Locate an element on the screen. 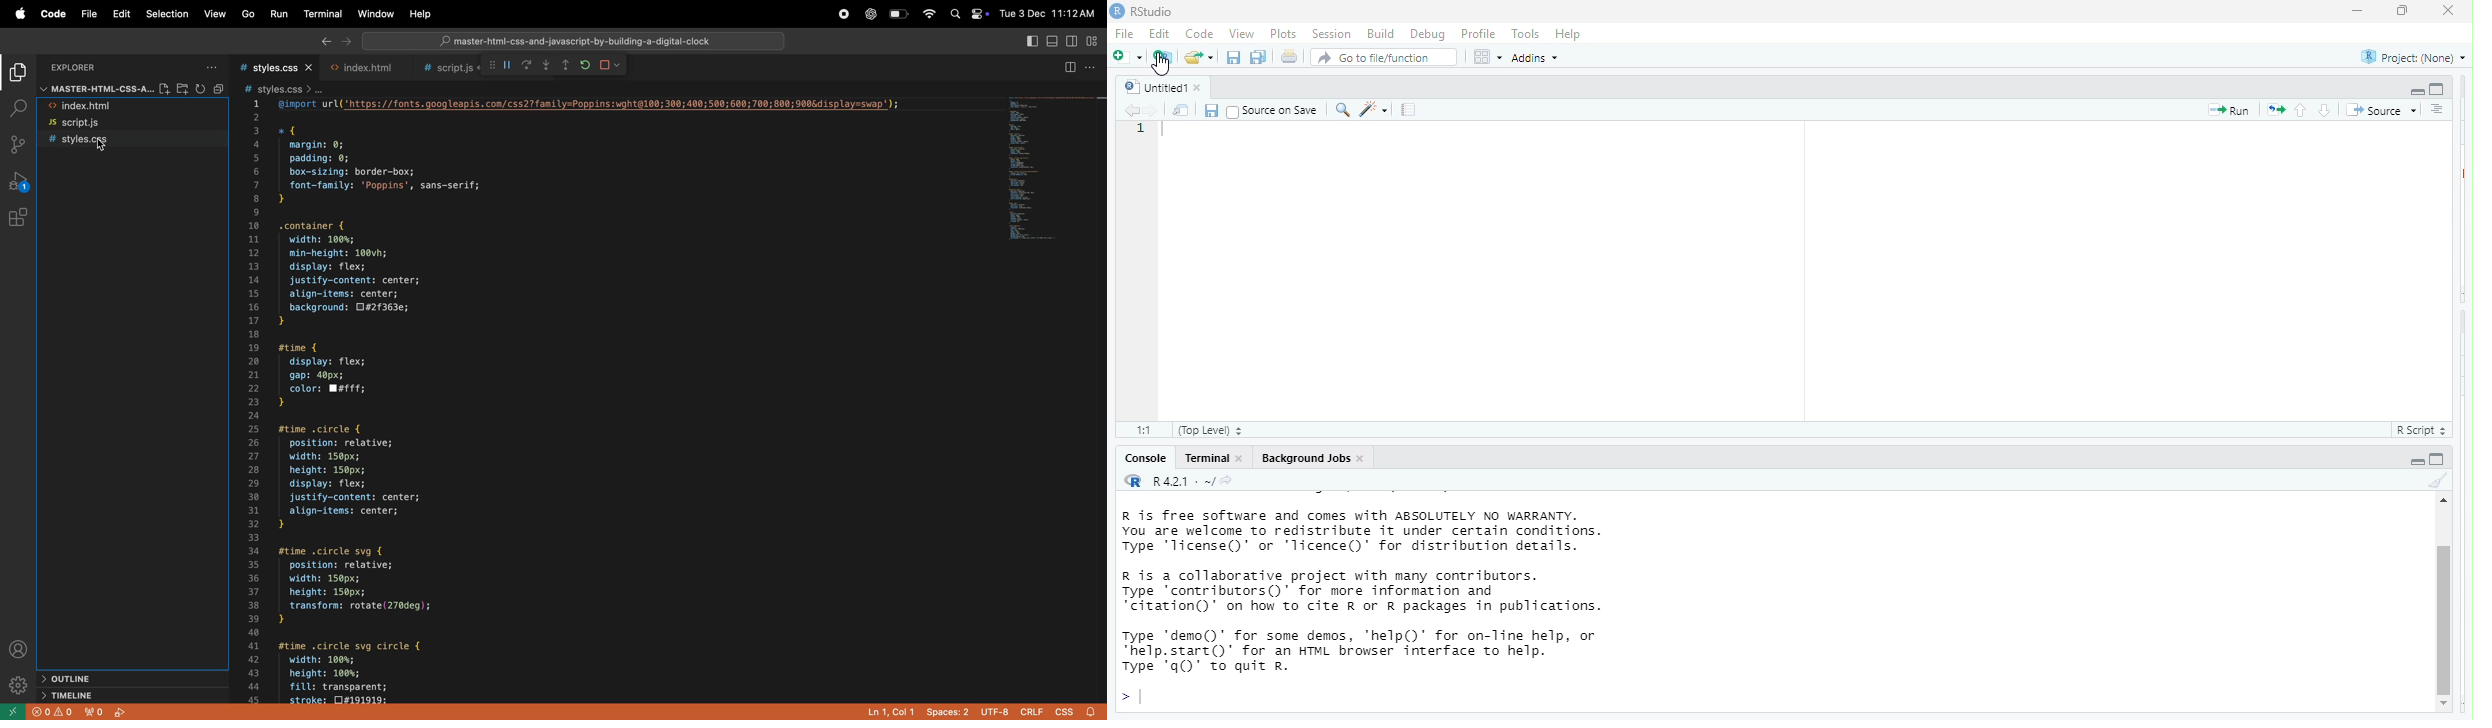  r studio logo is located at coordinates (1134, 482).